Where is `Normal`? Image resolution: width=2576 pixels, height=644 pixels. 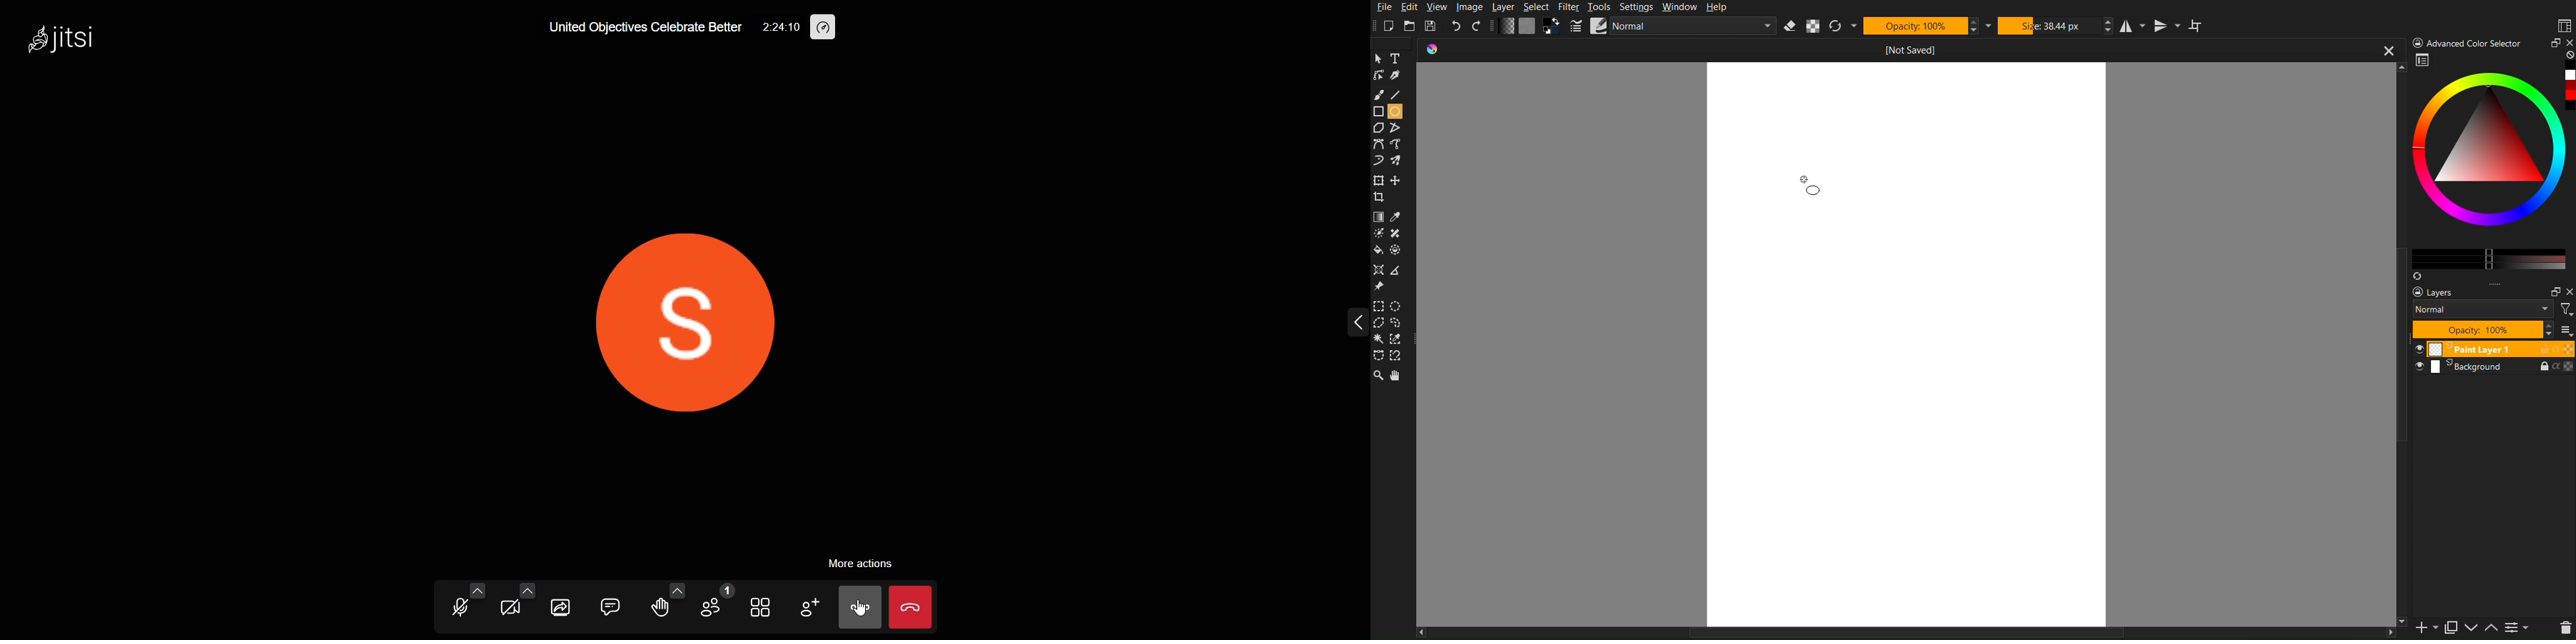 Normal is located at coordinates (2484, 309).